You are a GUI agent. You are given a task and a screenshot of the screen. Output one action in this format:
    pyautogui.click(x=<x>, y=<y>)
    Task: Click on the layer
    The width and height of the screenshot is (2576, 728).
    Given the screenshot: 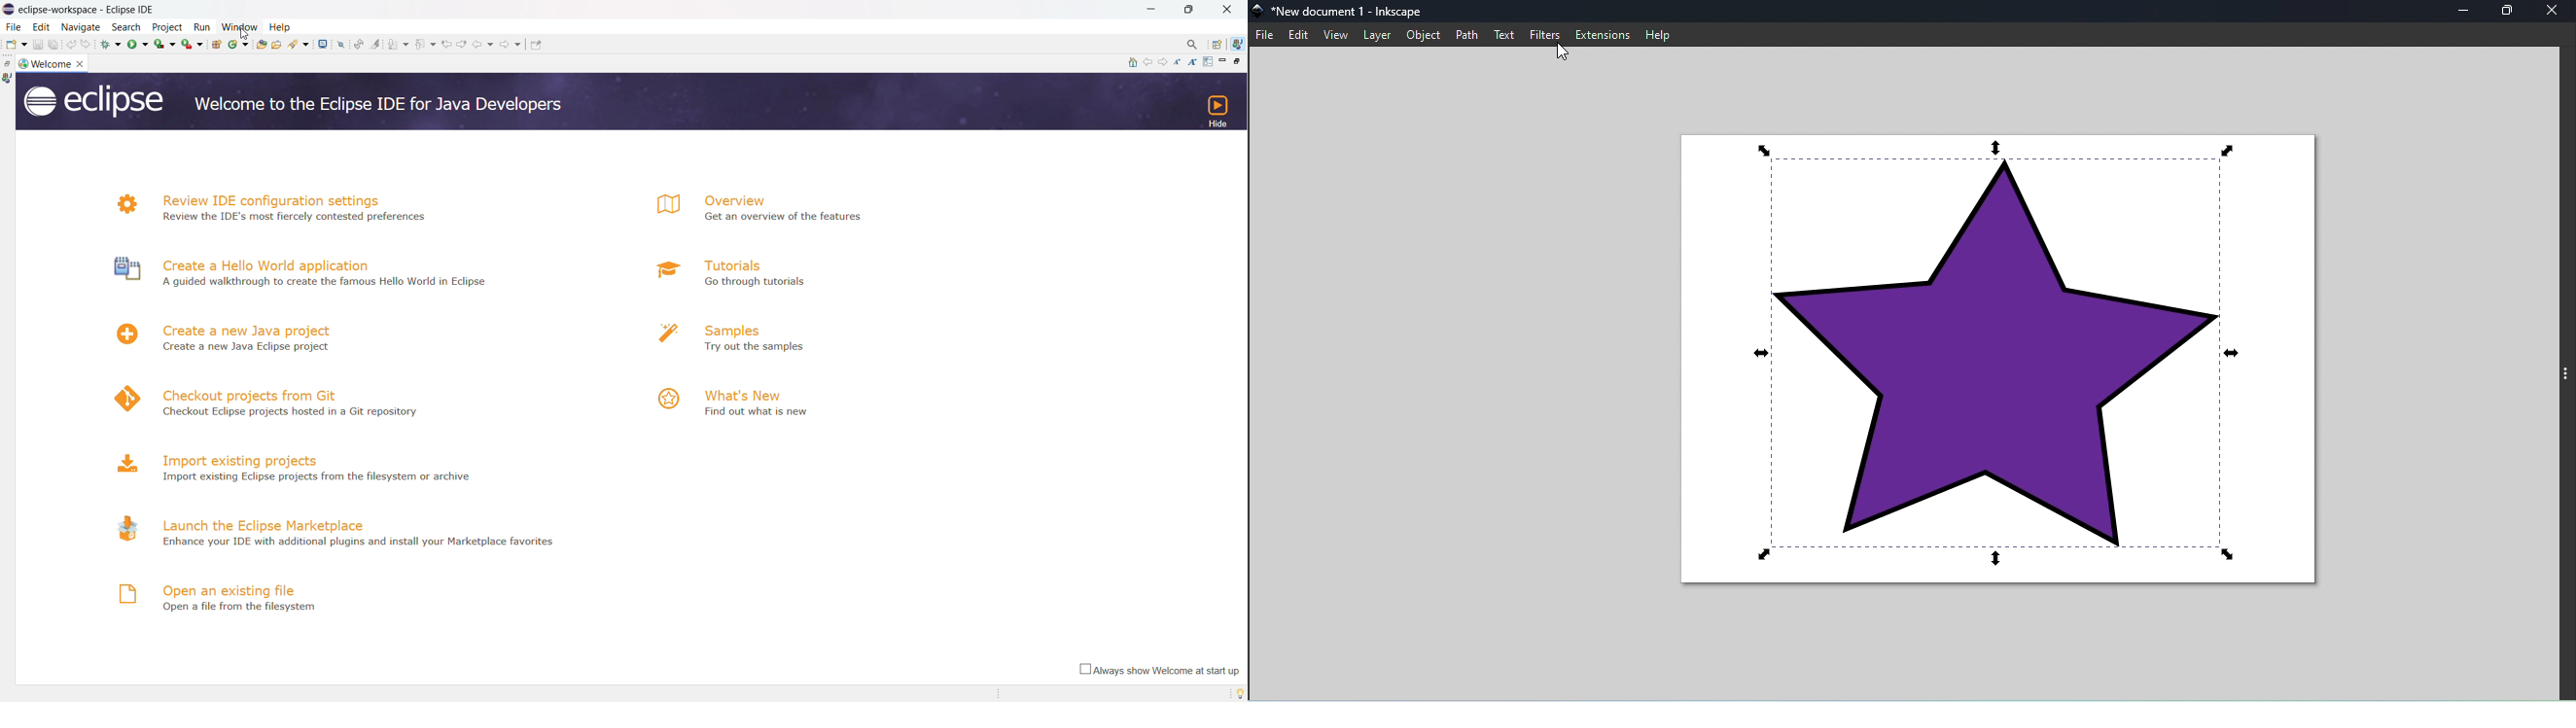 What is the action you would take?
    pyautogui.click(x=1377, y=36)
    